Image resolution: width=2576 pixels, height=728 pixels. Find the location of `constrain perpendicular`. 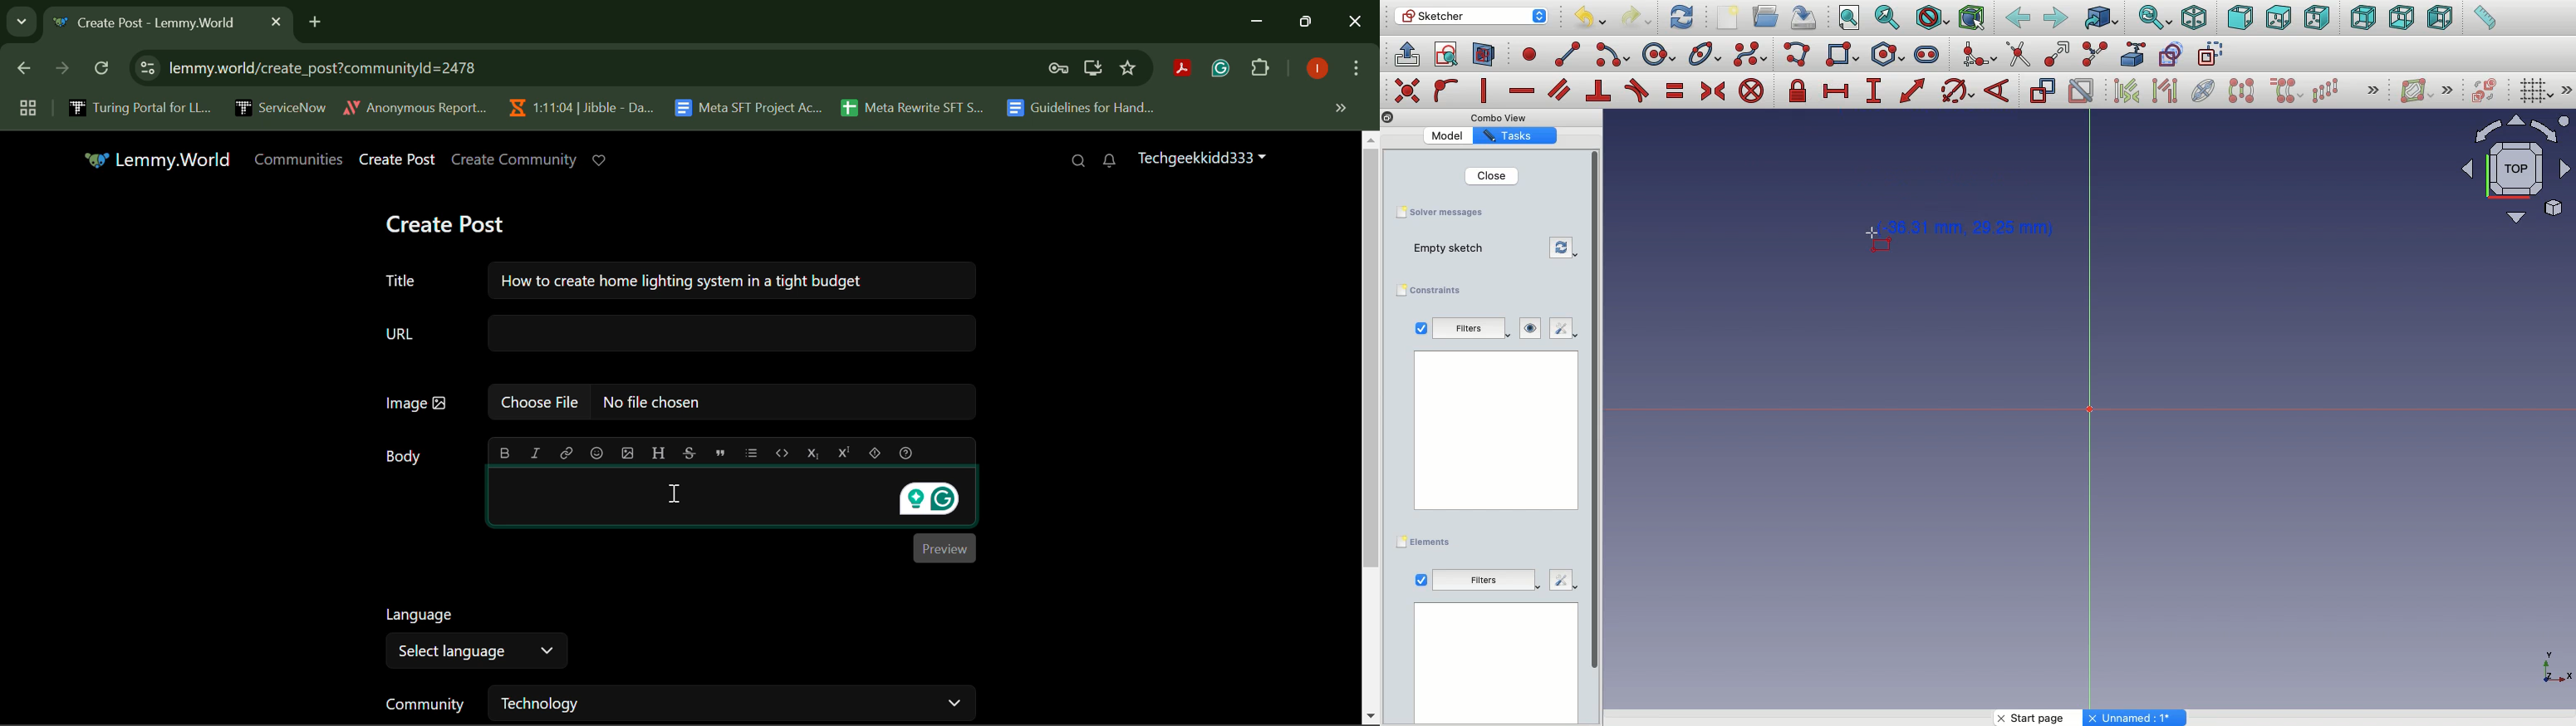

constrain perpendicular is located at coordinates (1600, 91).